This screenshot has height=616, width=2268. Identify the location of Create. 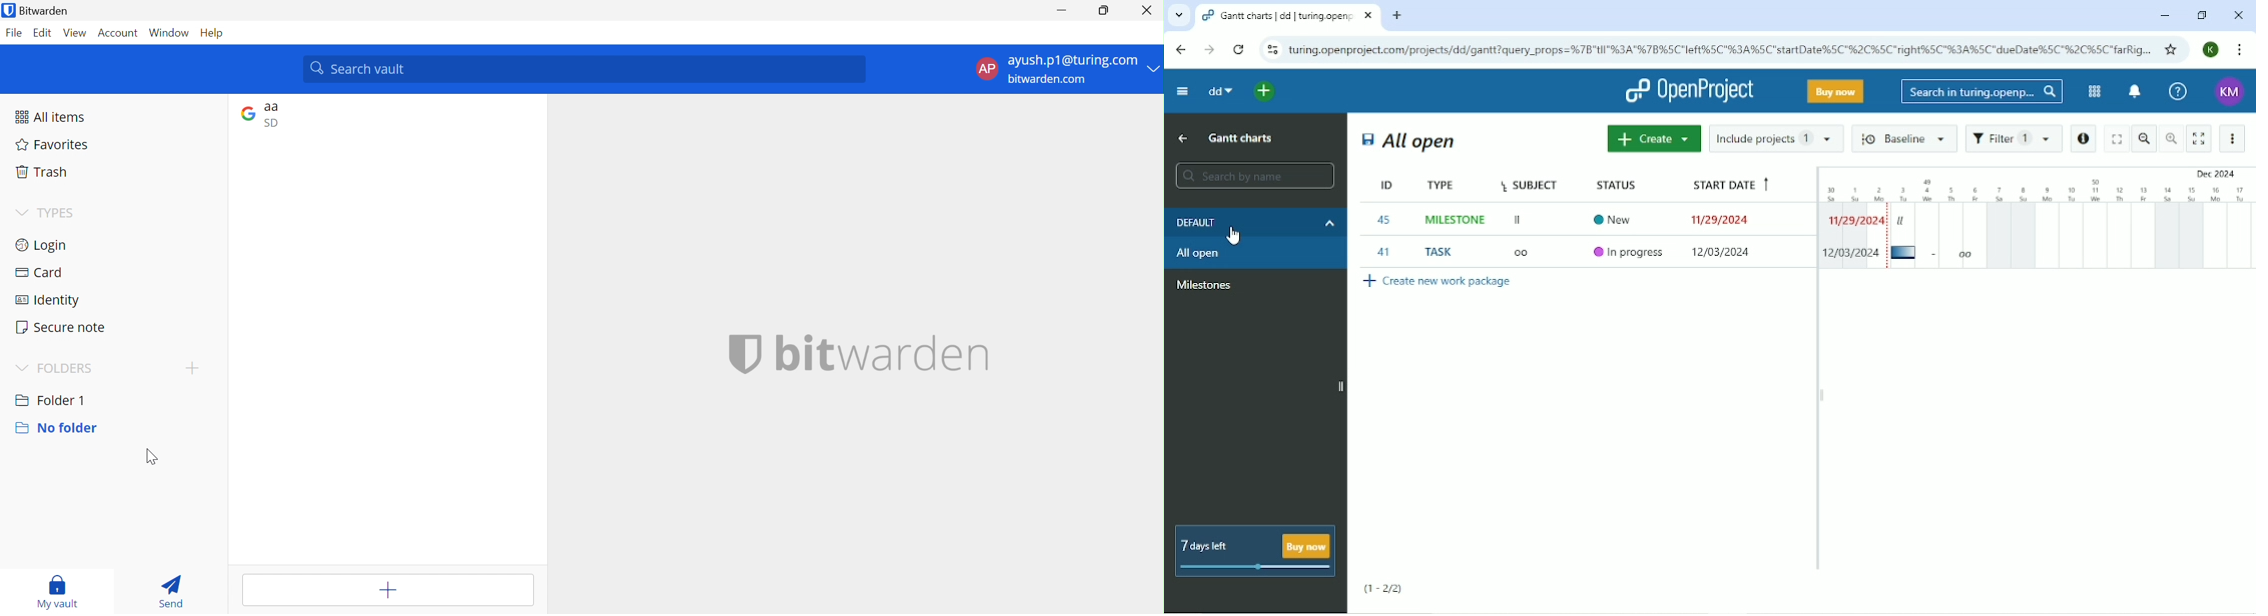
(1652, 138).